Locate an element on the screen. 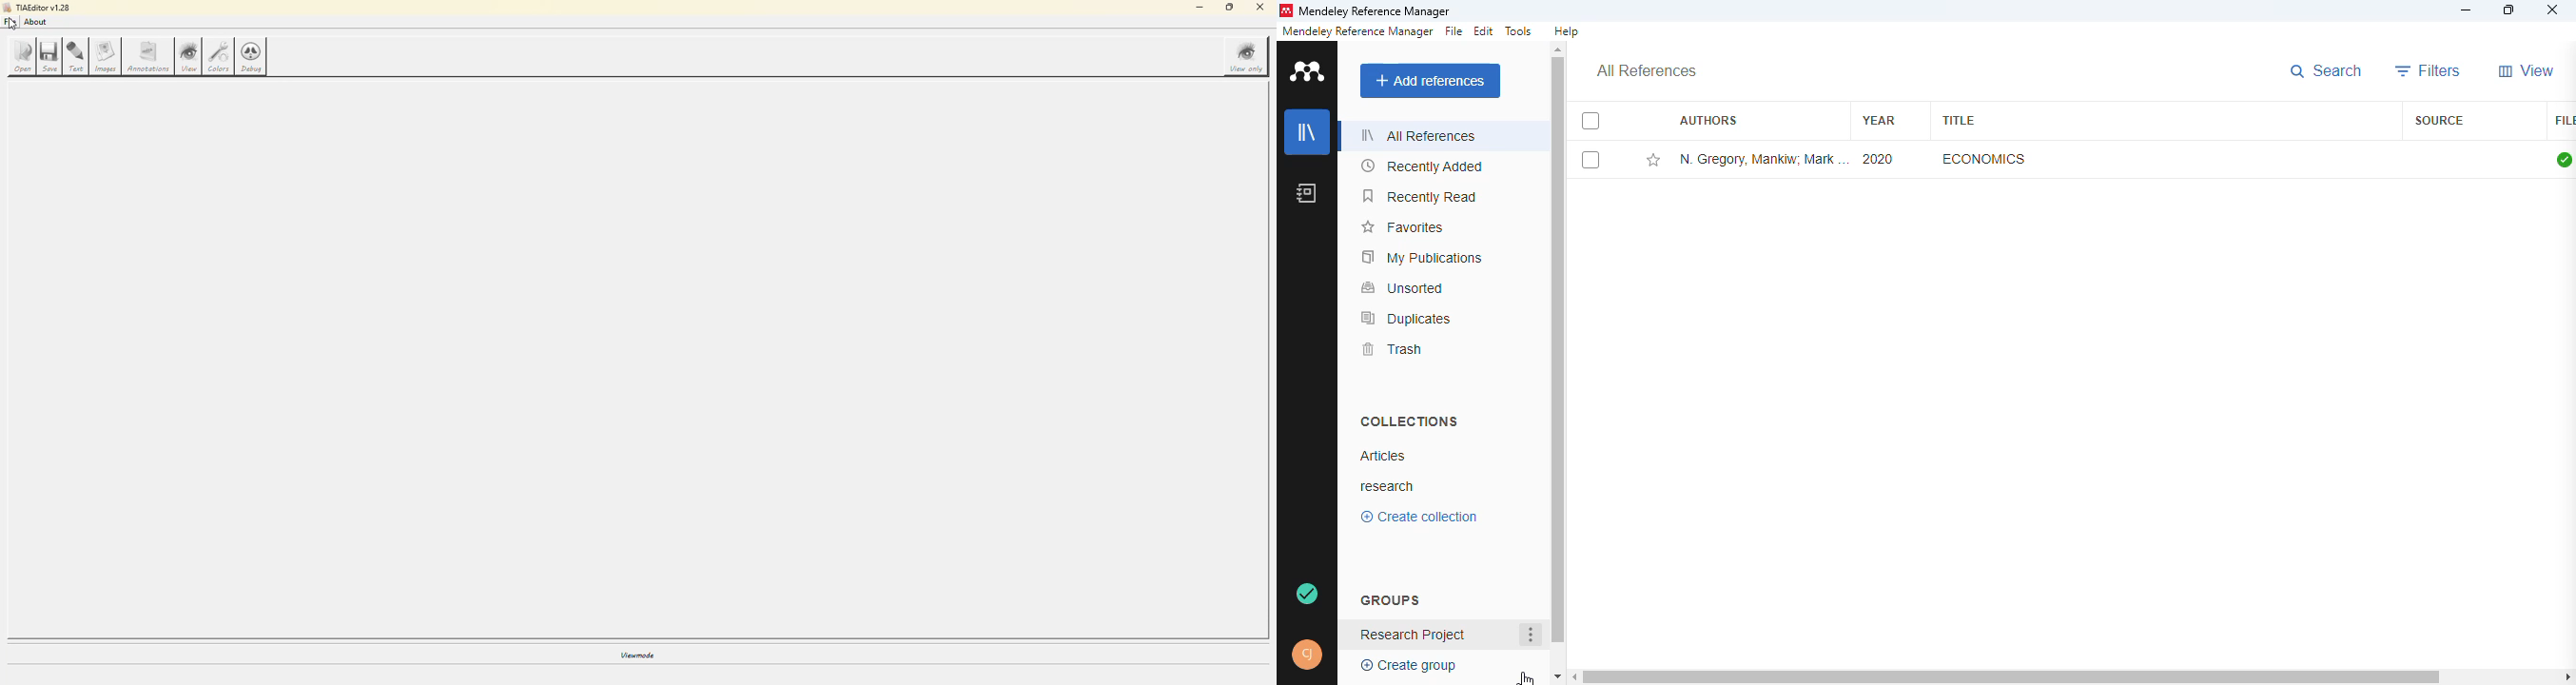 The width and height of the screenshot is (2576, 700). trash is located at coordinates (1395, 349).